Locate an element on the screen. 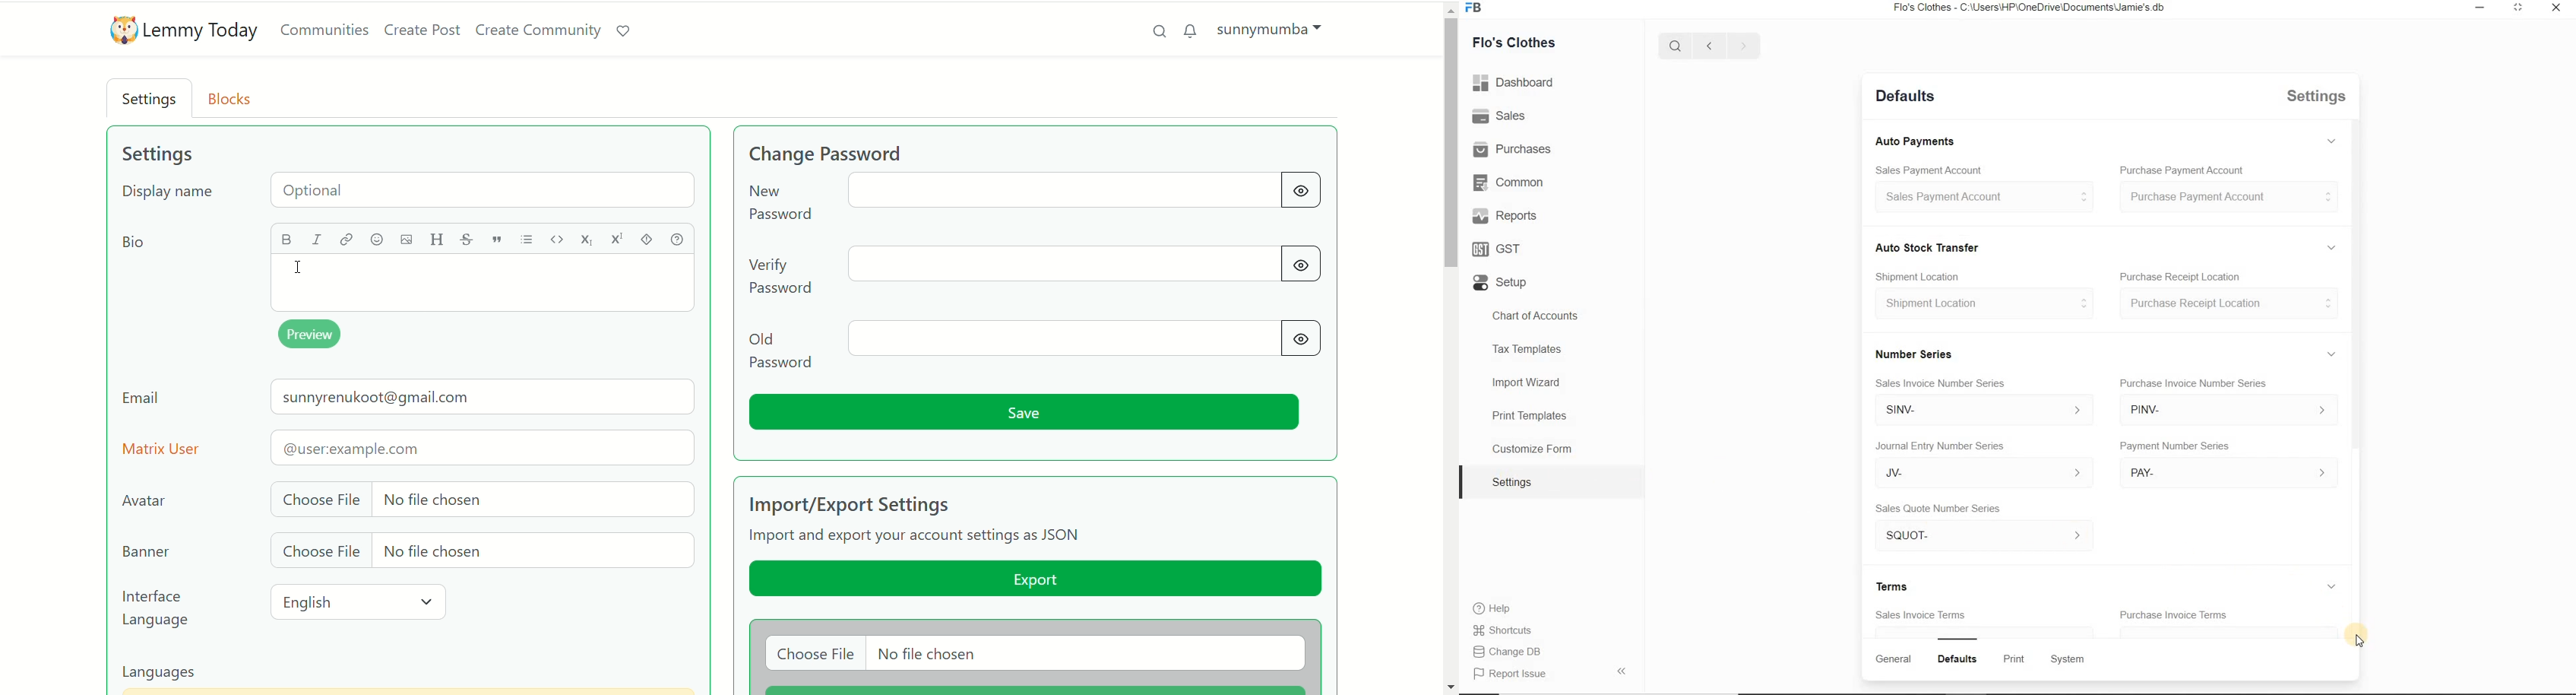  Vertical scroll bar is located at coordinates (2354, 285).